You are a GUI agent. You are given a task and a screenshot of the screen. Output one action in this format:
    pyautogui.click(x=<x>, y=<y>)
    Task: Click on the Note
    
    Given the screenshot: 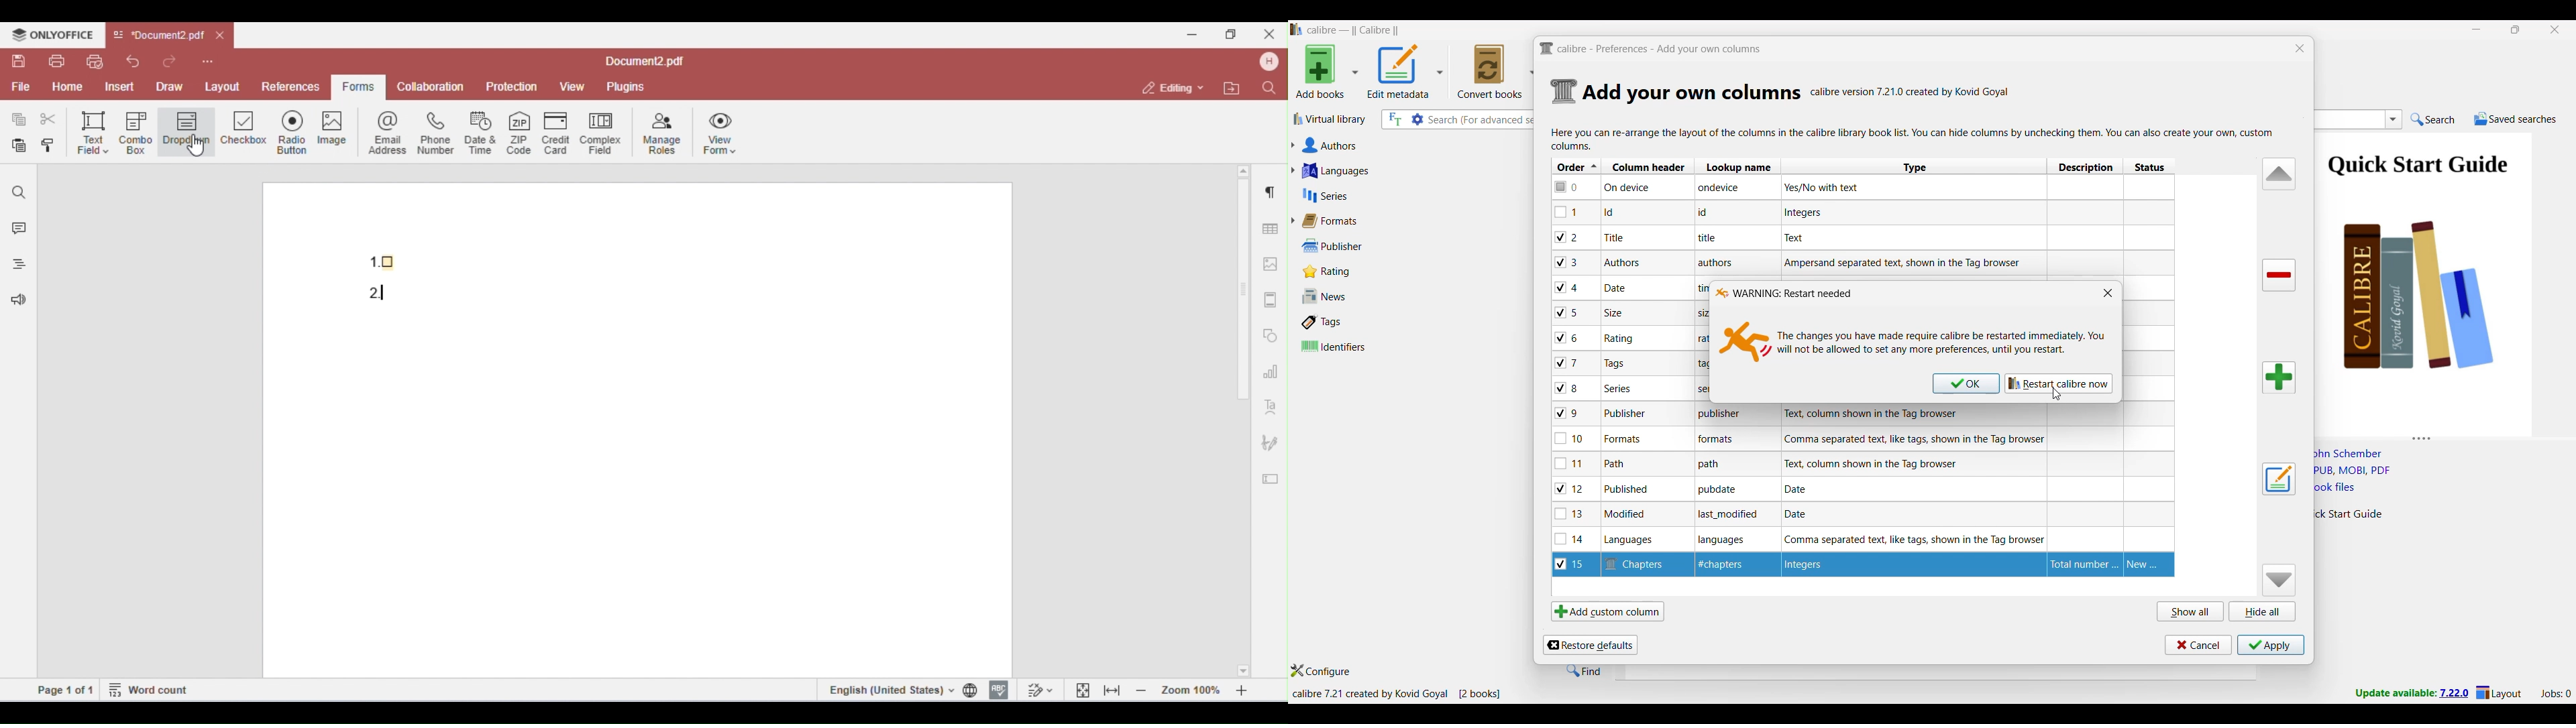 What is the action you would take?
    pyautogui.click(x=1624, y=261)
    